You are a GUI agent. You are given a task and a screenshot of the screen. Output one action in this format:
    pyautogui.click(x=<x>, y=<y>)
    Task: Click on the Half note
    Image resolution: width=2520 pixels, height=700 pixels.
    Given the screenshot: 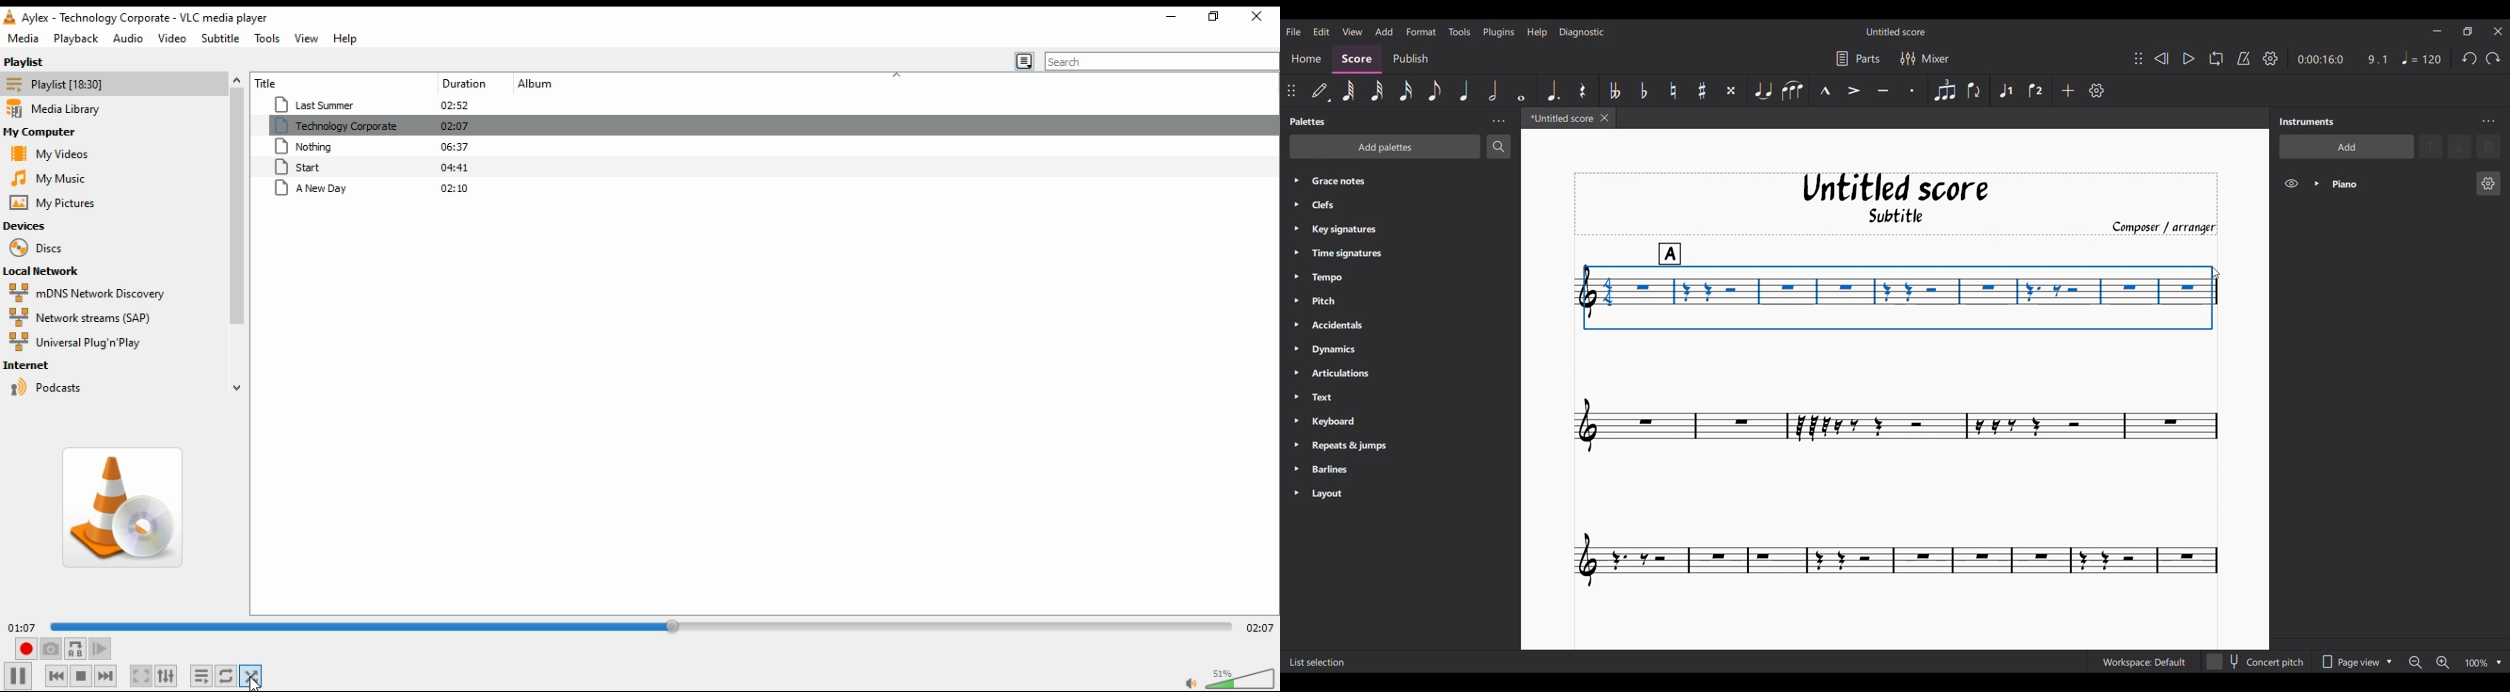 What is the action you would take?
    pyautogui.click(x=1492, y=90)
    